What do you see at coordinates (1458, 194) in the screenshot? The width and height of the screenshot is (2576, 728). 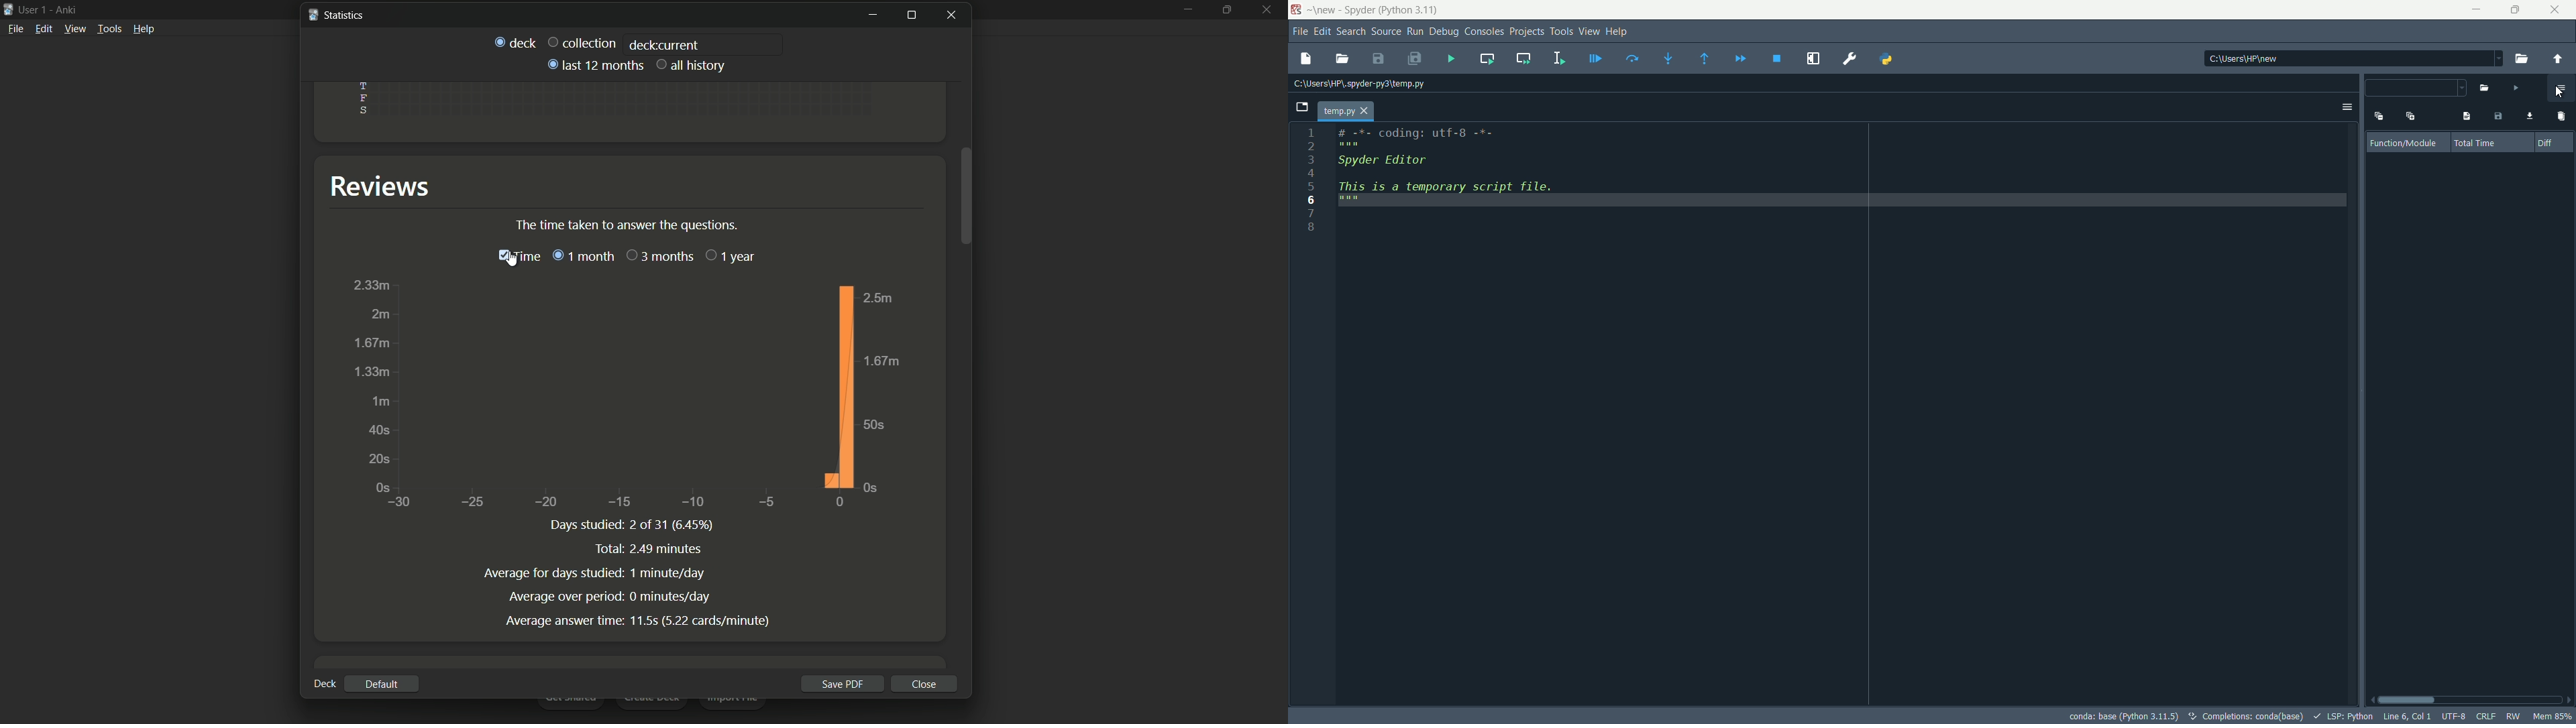 I see `This is a temporary script file.` at bounding box center [1458, 194].